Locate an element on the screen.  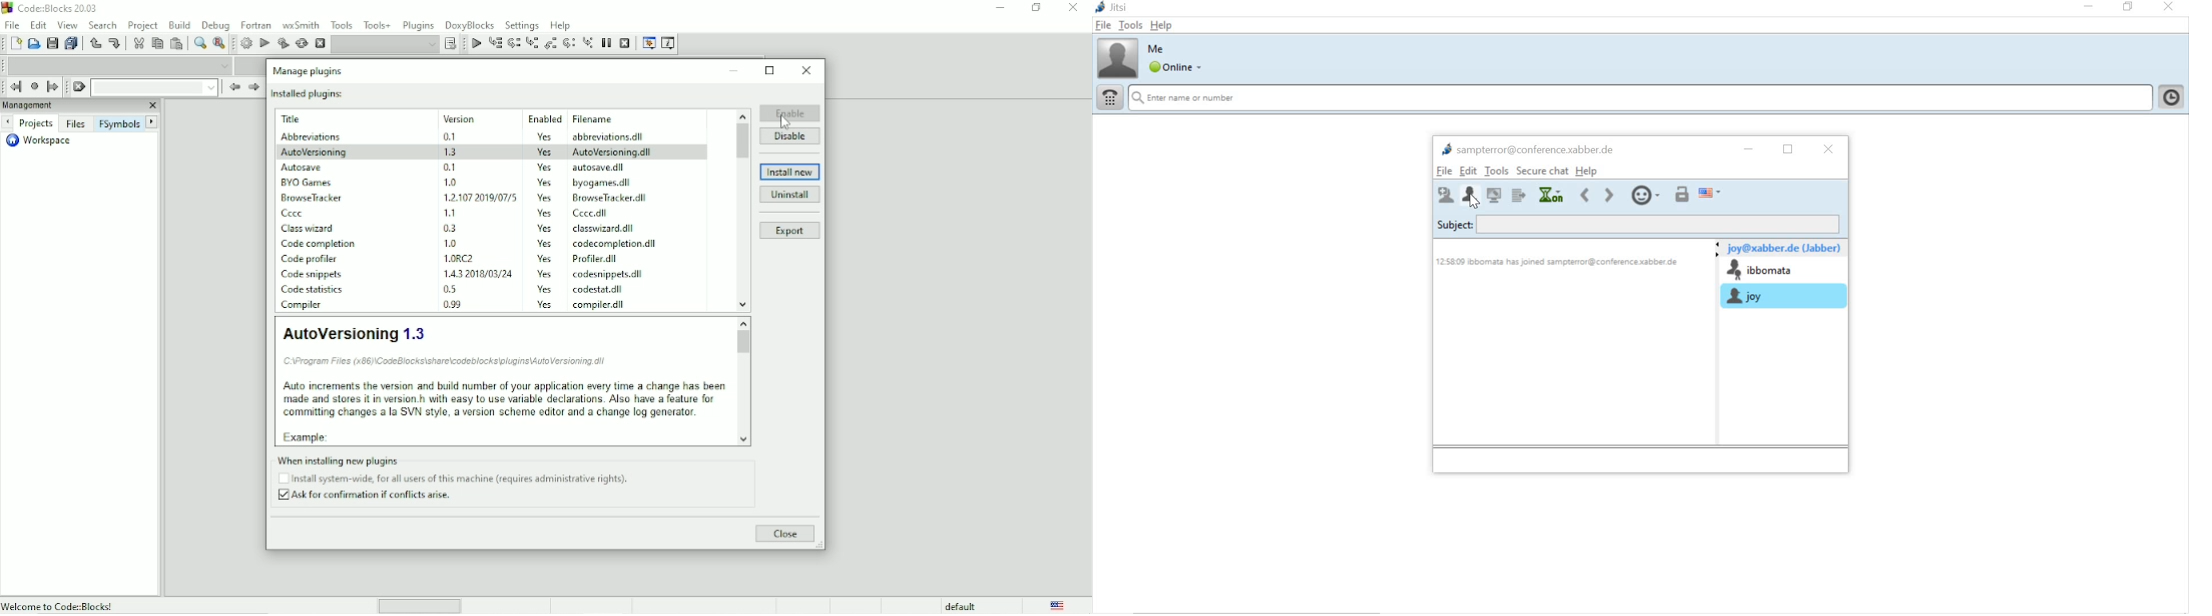
share desk is located at coordinates (1496, 194).